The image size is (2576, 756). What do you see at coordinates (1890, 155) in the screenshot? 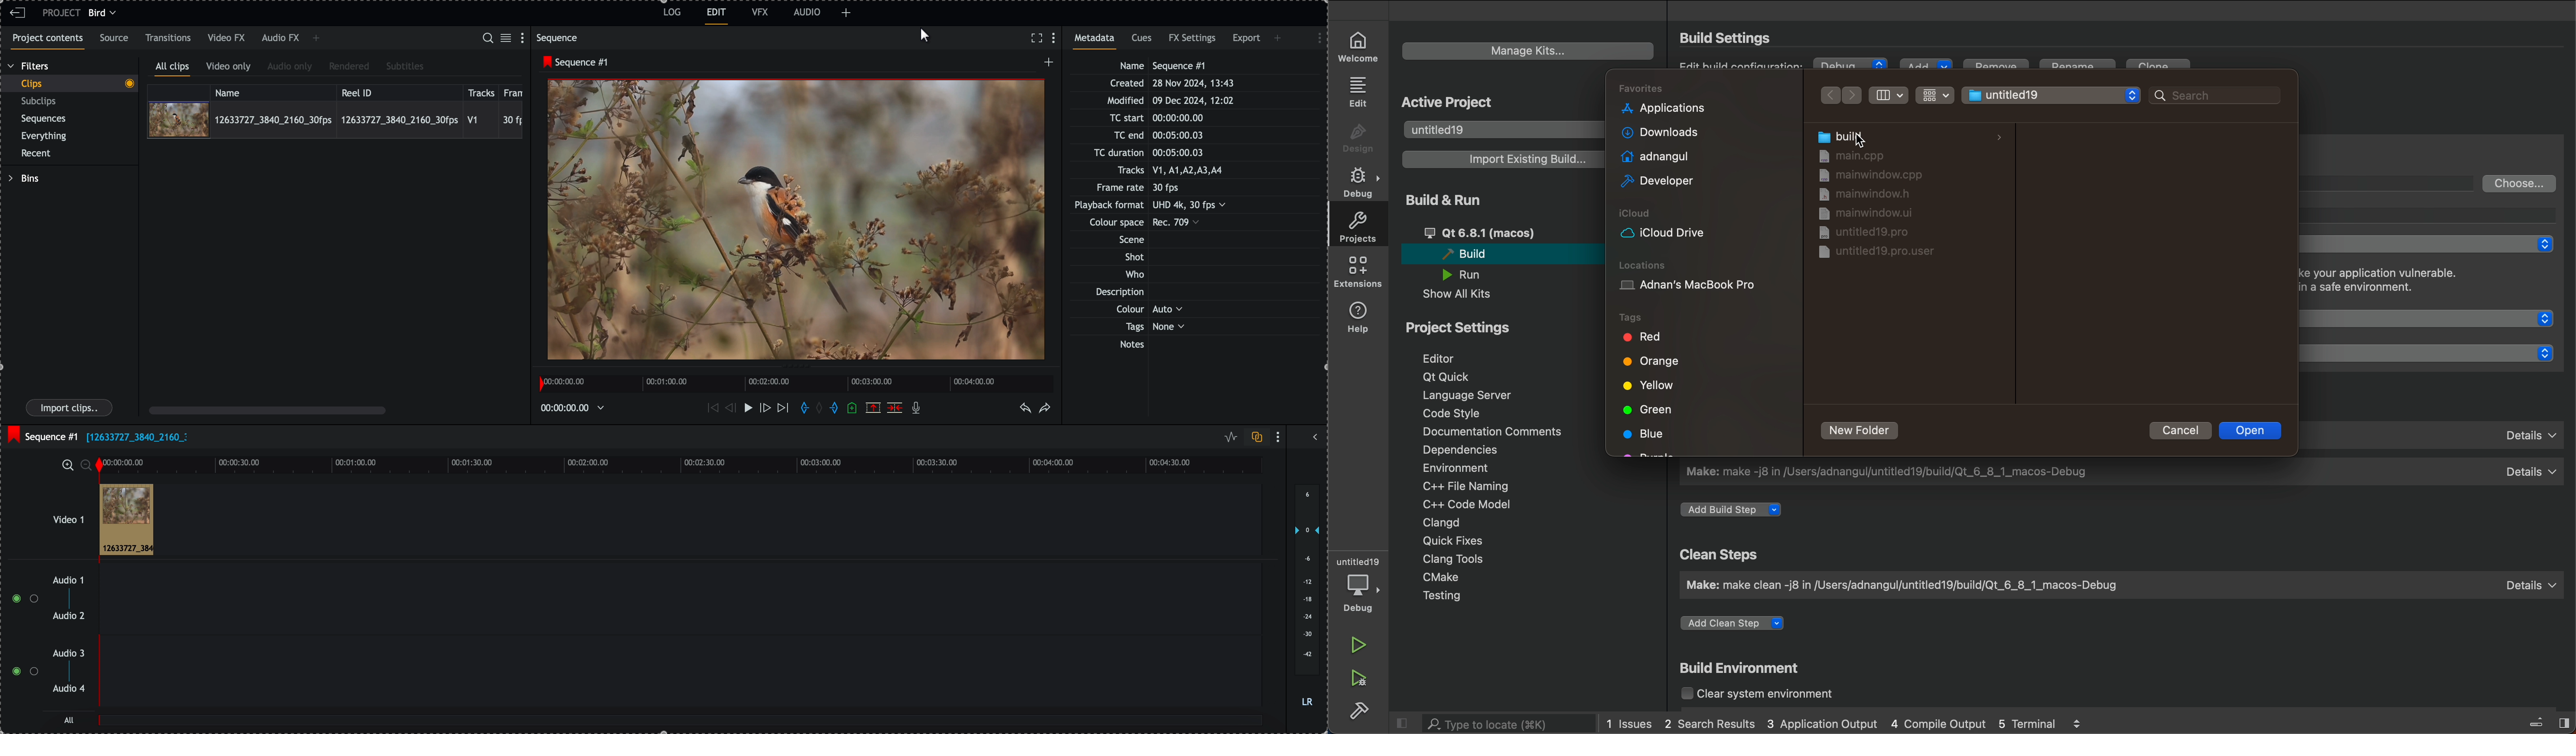
I see `folder` at bounding box center [1890, 155].